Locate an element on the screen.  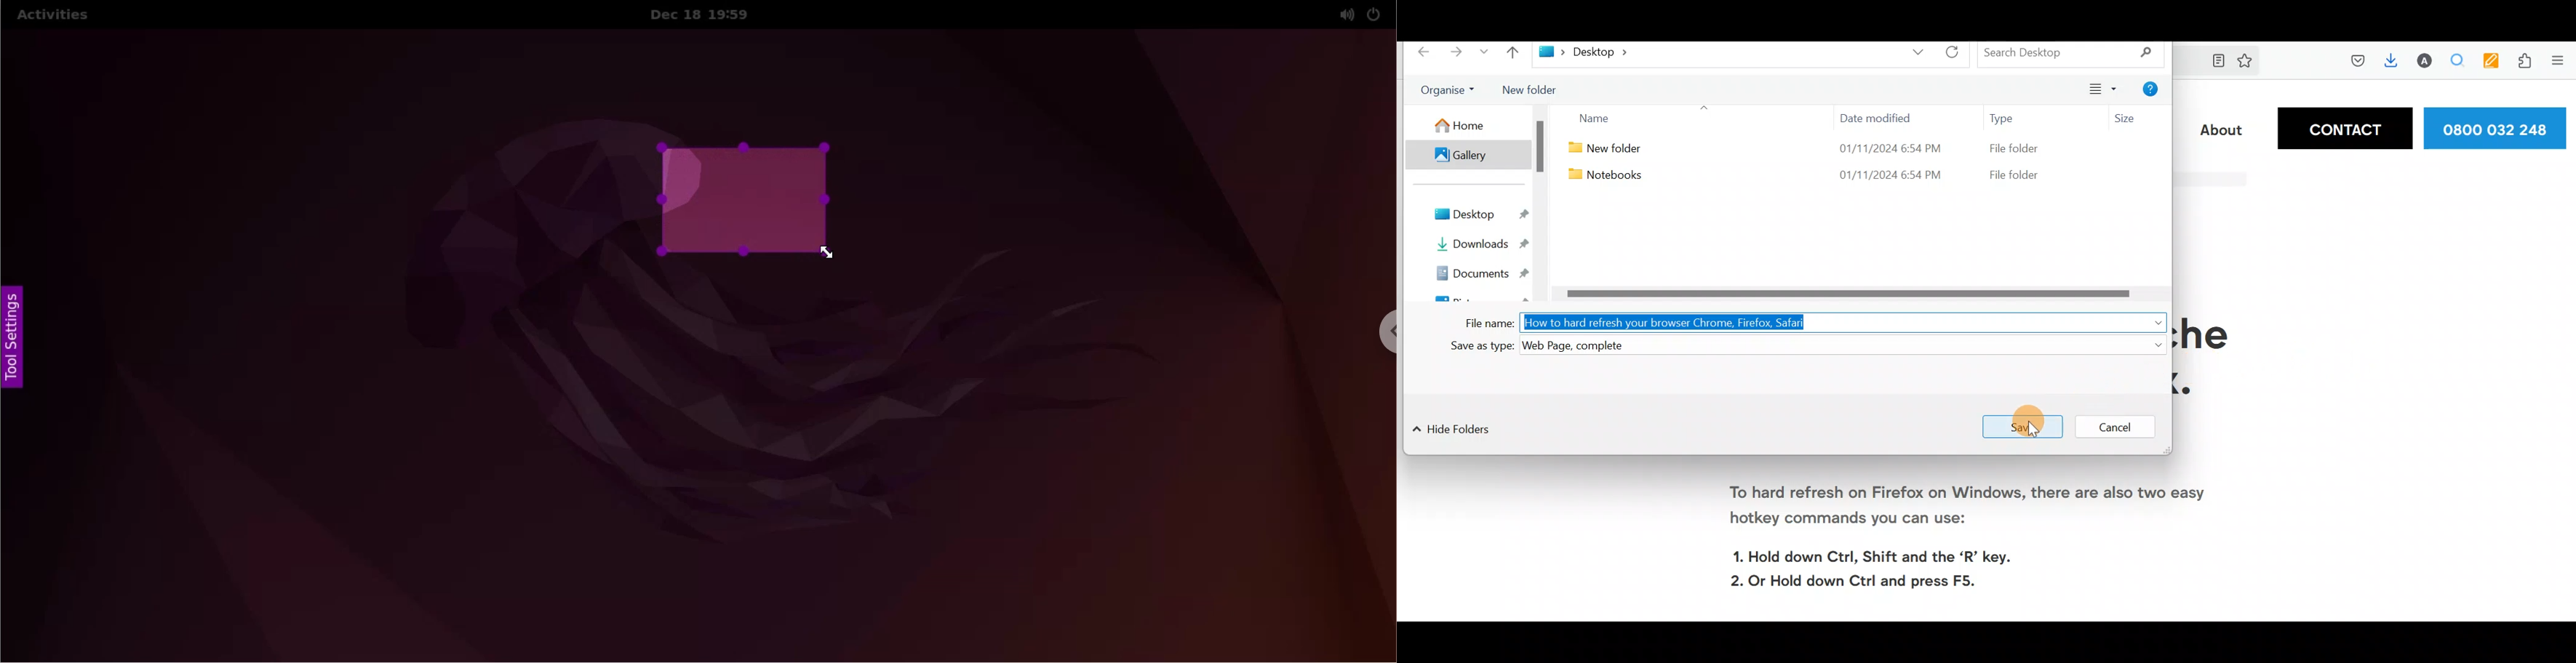
Search desktop is located at coordinates (2076, 53).